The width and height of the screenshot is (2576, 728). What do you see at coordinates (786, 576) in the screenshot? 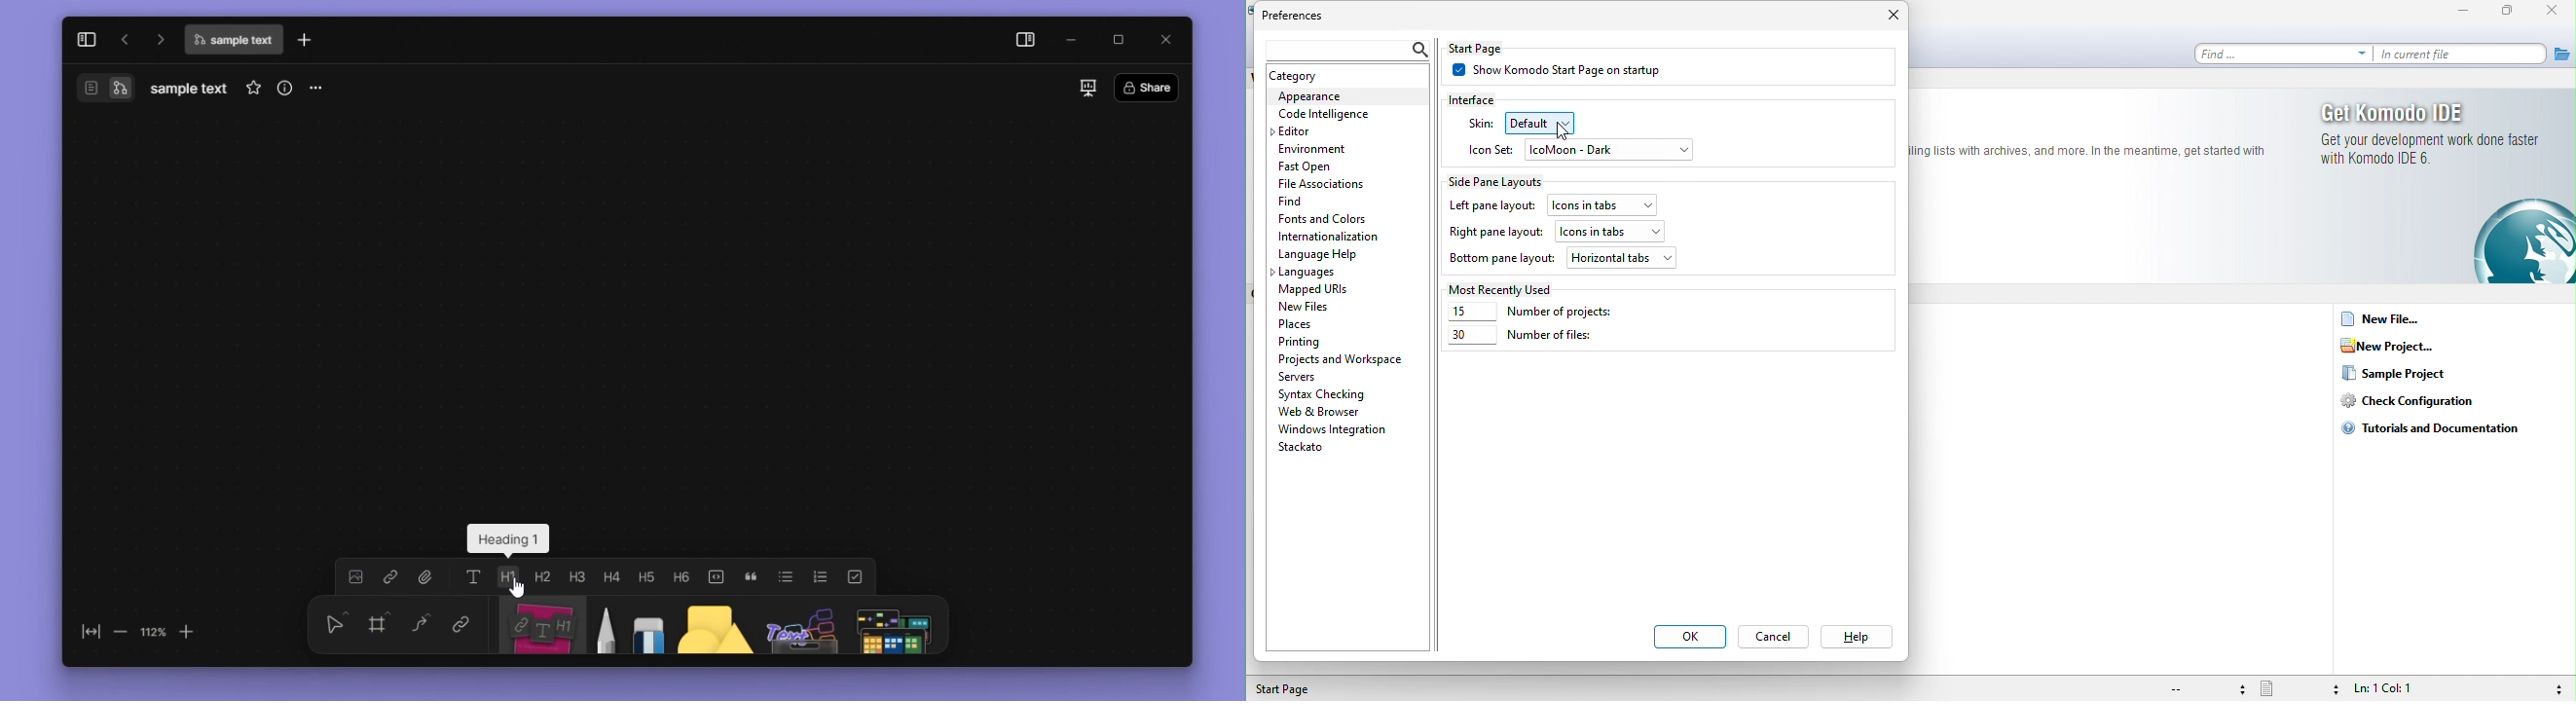
I see `bulleted list` at bounding box center [786, 576].